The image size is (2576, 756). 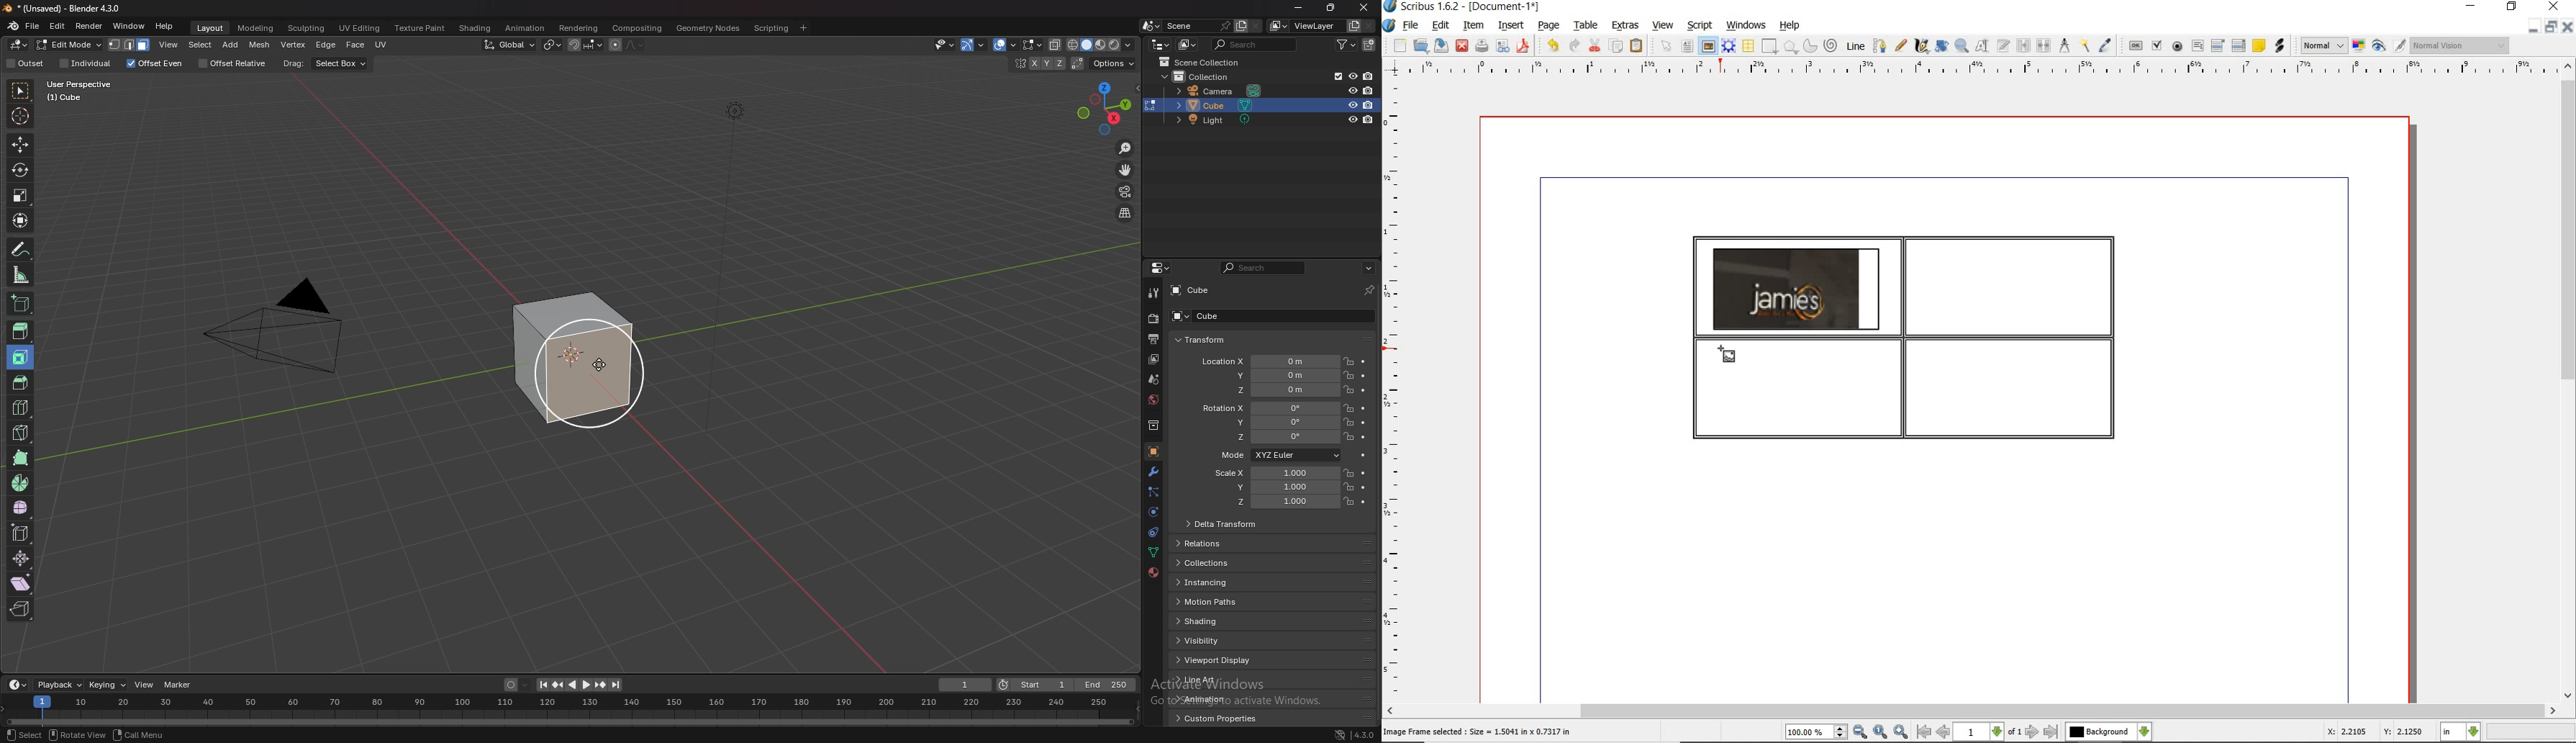 I want to click on edit text with story editor, so click(x=2004, y=45).